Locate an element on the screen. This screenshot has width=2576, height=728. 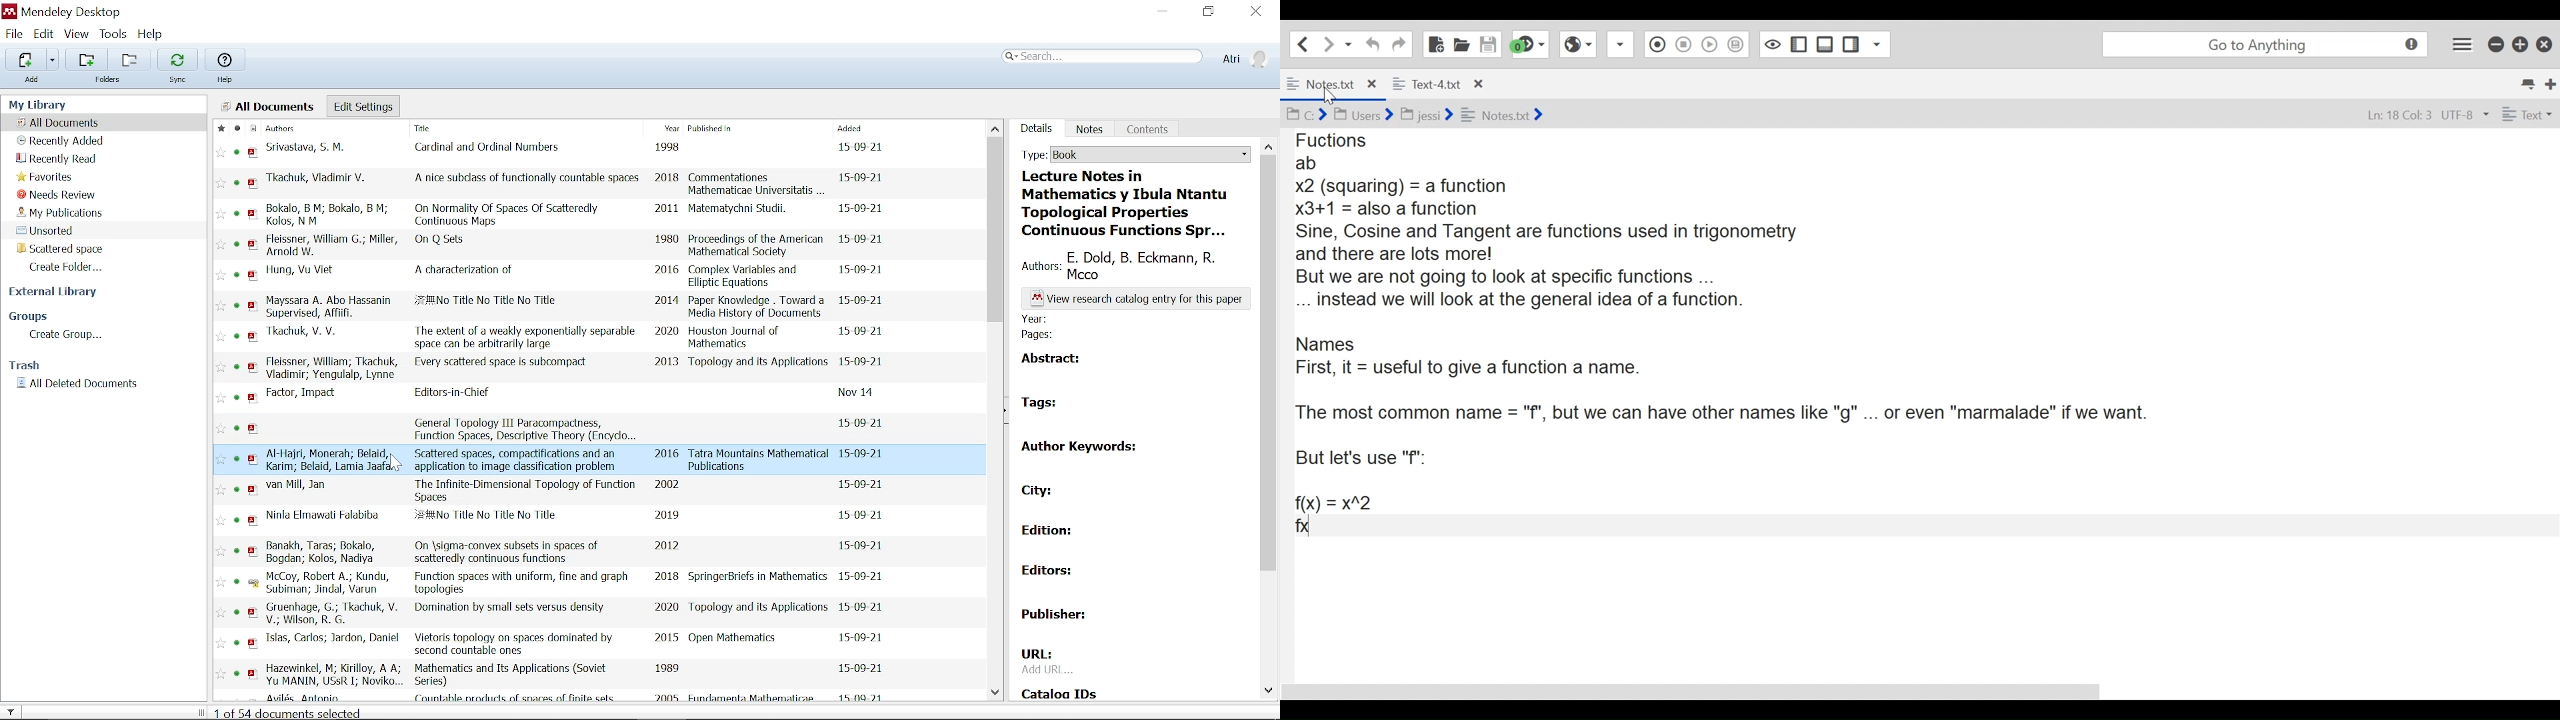
authors is located at coordinates (322, 181).